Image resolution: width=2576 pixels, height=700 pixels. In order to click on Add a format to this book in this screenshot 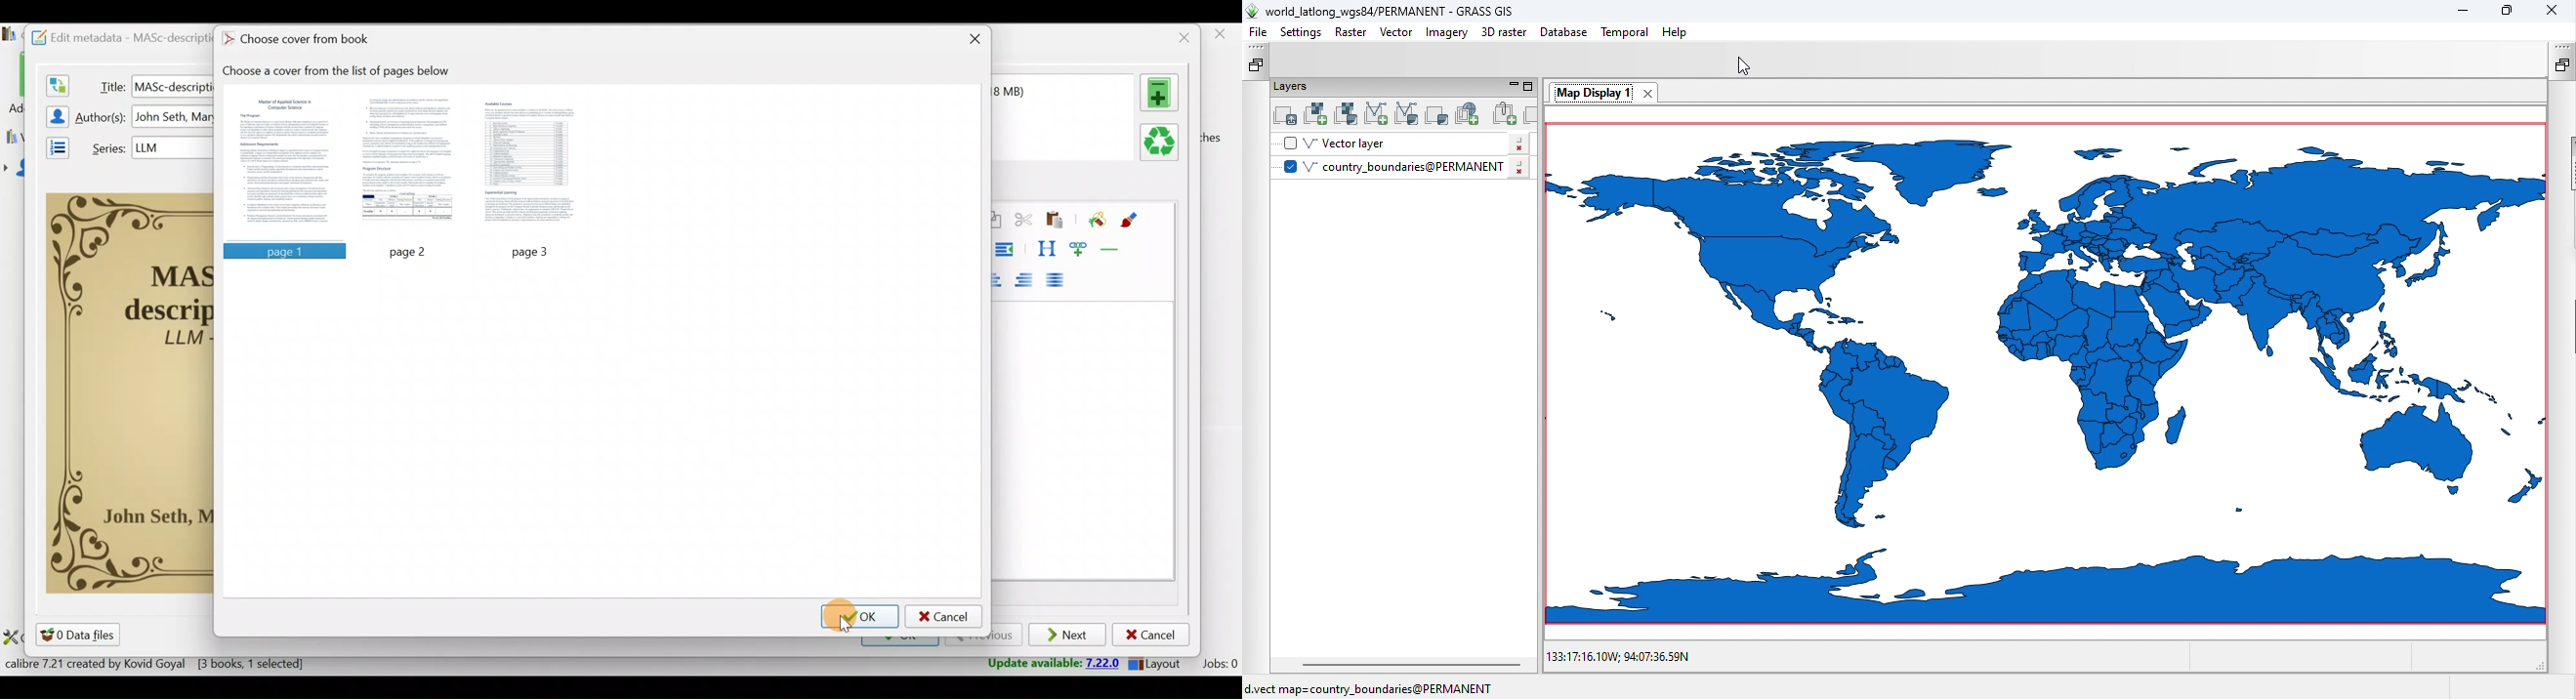, I will do `click(1163, 93)`.